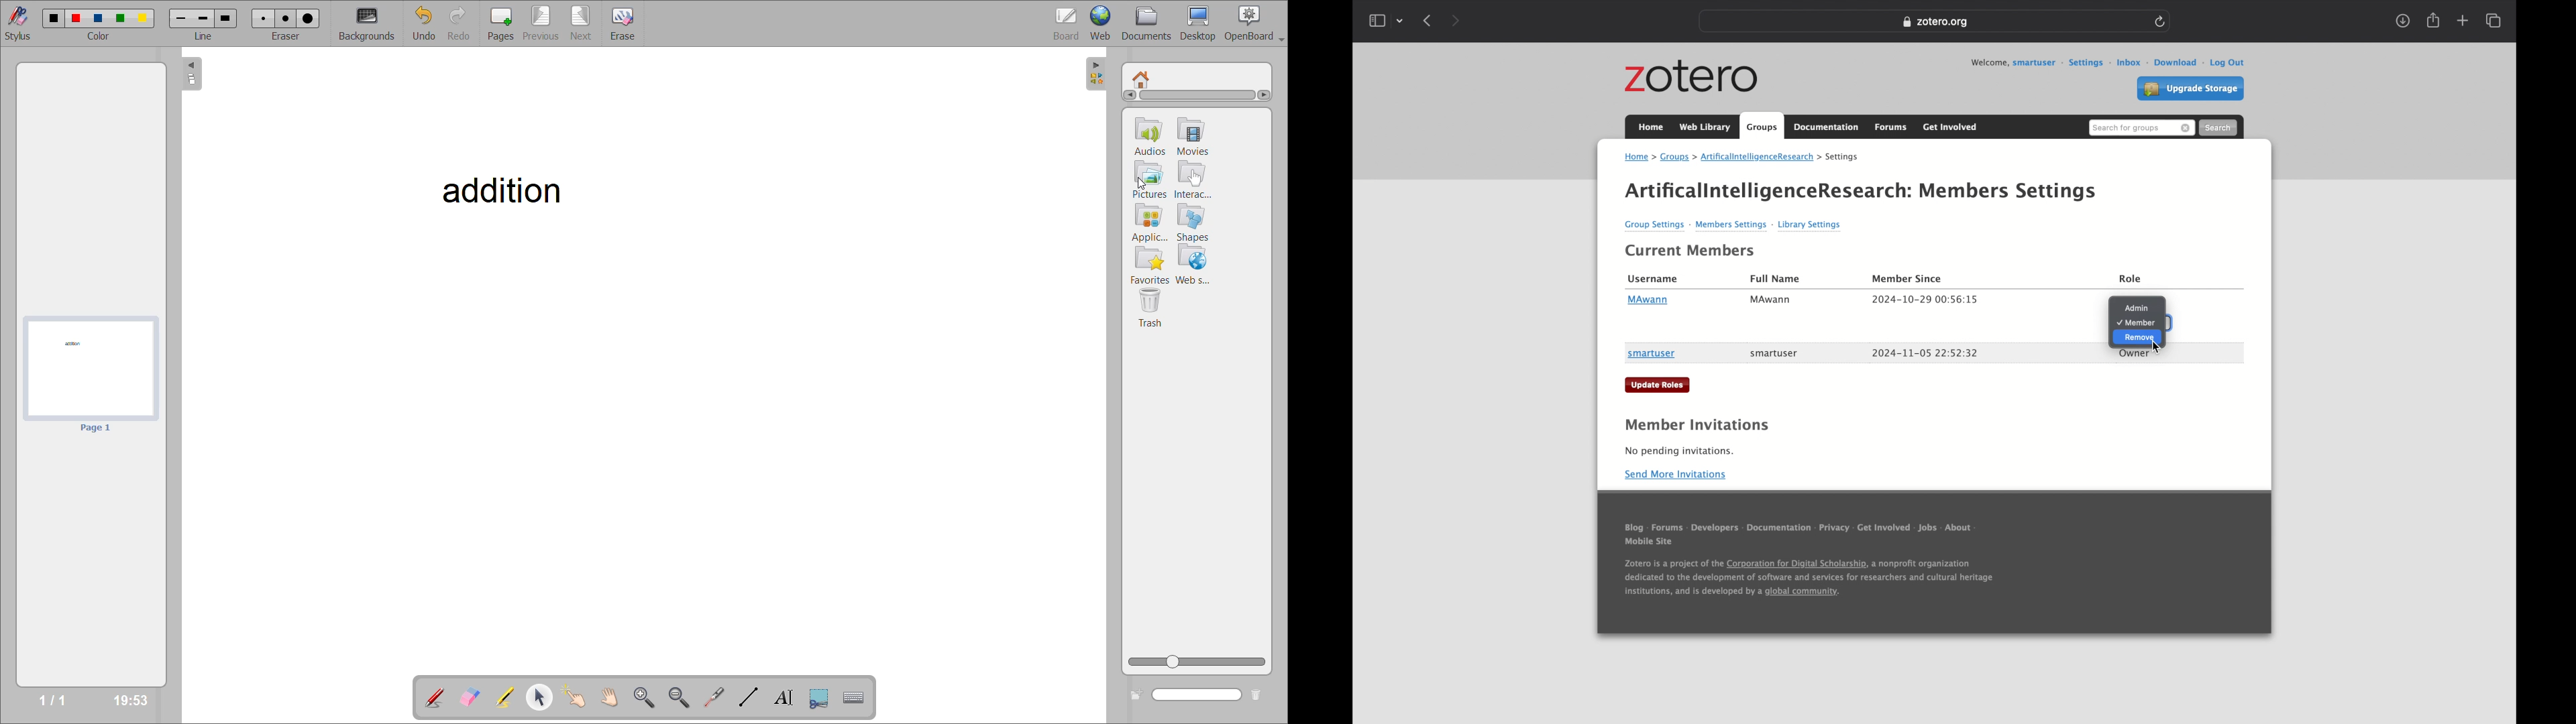 This screenshot has height=728, width=2576. Describe the element at coordinates (16, 21) in the screenshot. I see `stylus` at that location.